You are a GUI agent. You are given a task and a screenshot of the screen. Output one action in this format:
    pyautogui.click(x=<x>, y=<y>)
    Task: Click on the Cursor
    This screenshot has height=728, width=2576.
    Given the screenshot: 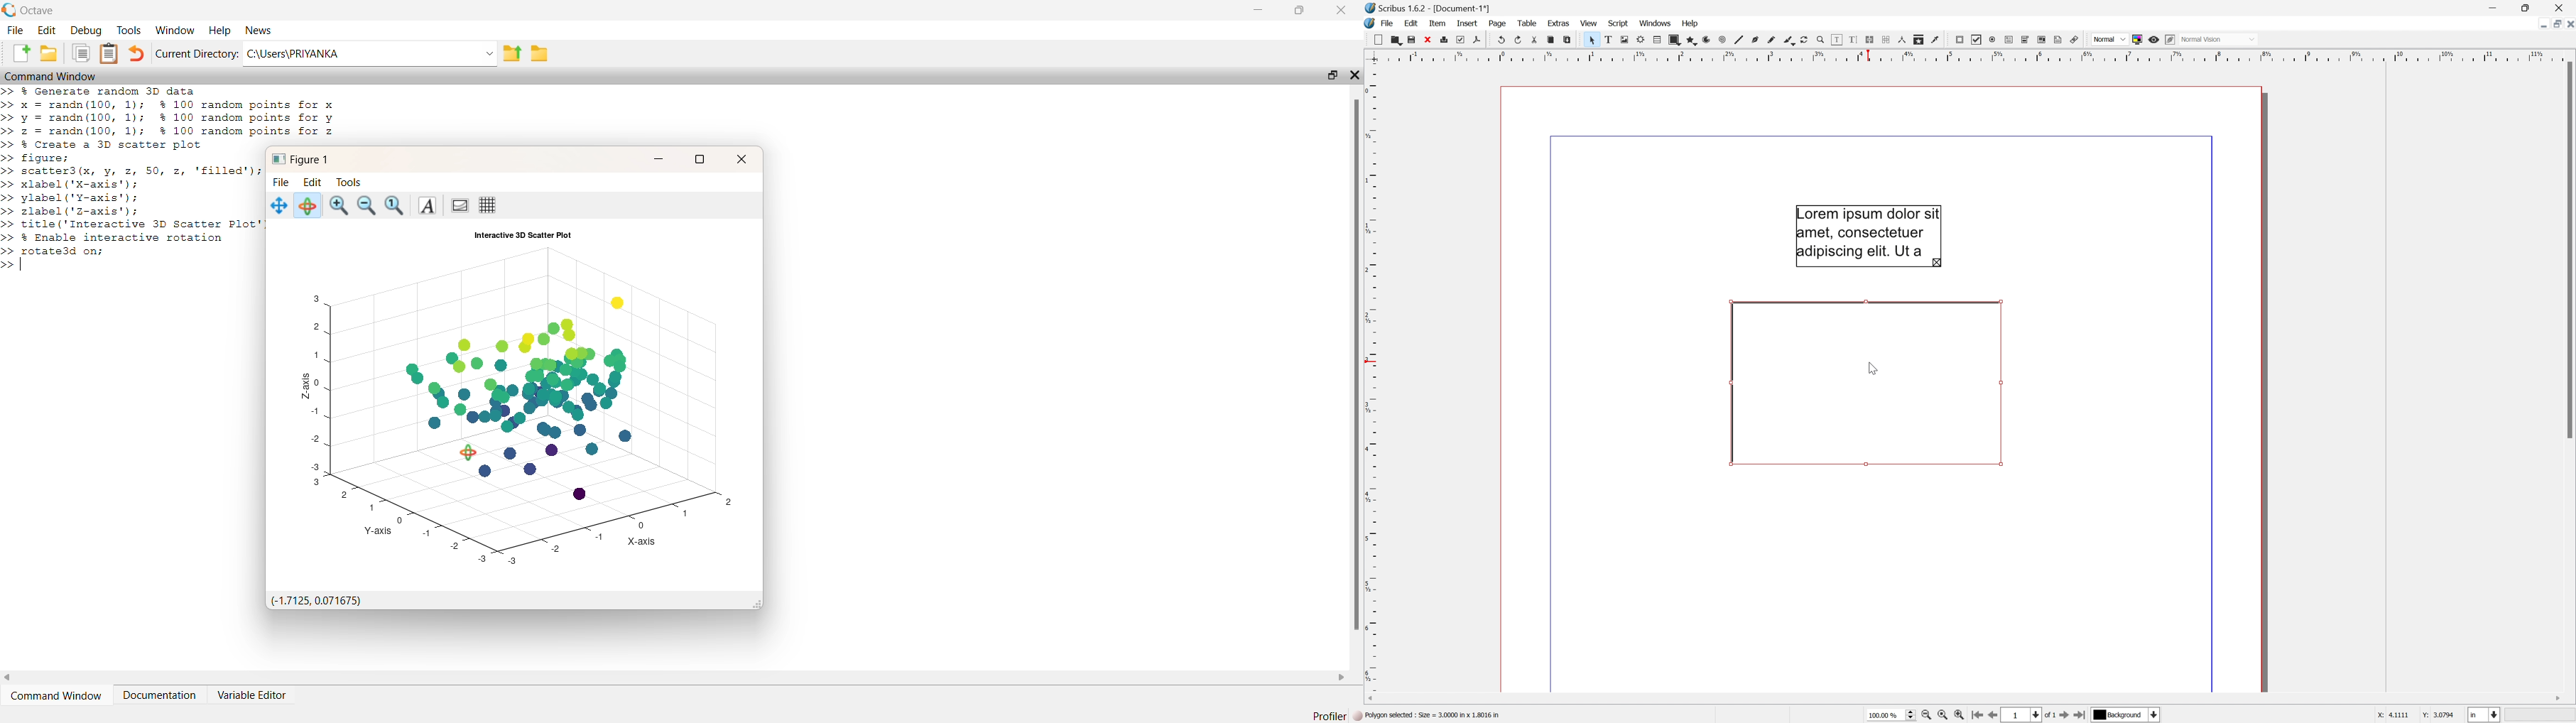 What is the action you would take?
    pyautogui.click(x=1875, y=369)
    